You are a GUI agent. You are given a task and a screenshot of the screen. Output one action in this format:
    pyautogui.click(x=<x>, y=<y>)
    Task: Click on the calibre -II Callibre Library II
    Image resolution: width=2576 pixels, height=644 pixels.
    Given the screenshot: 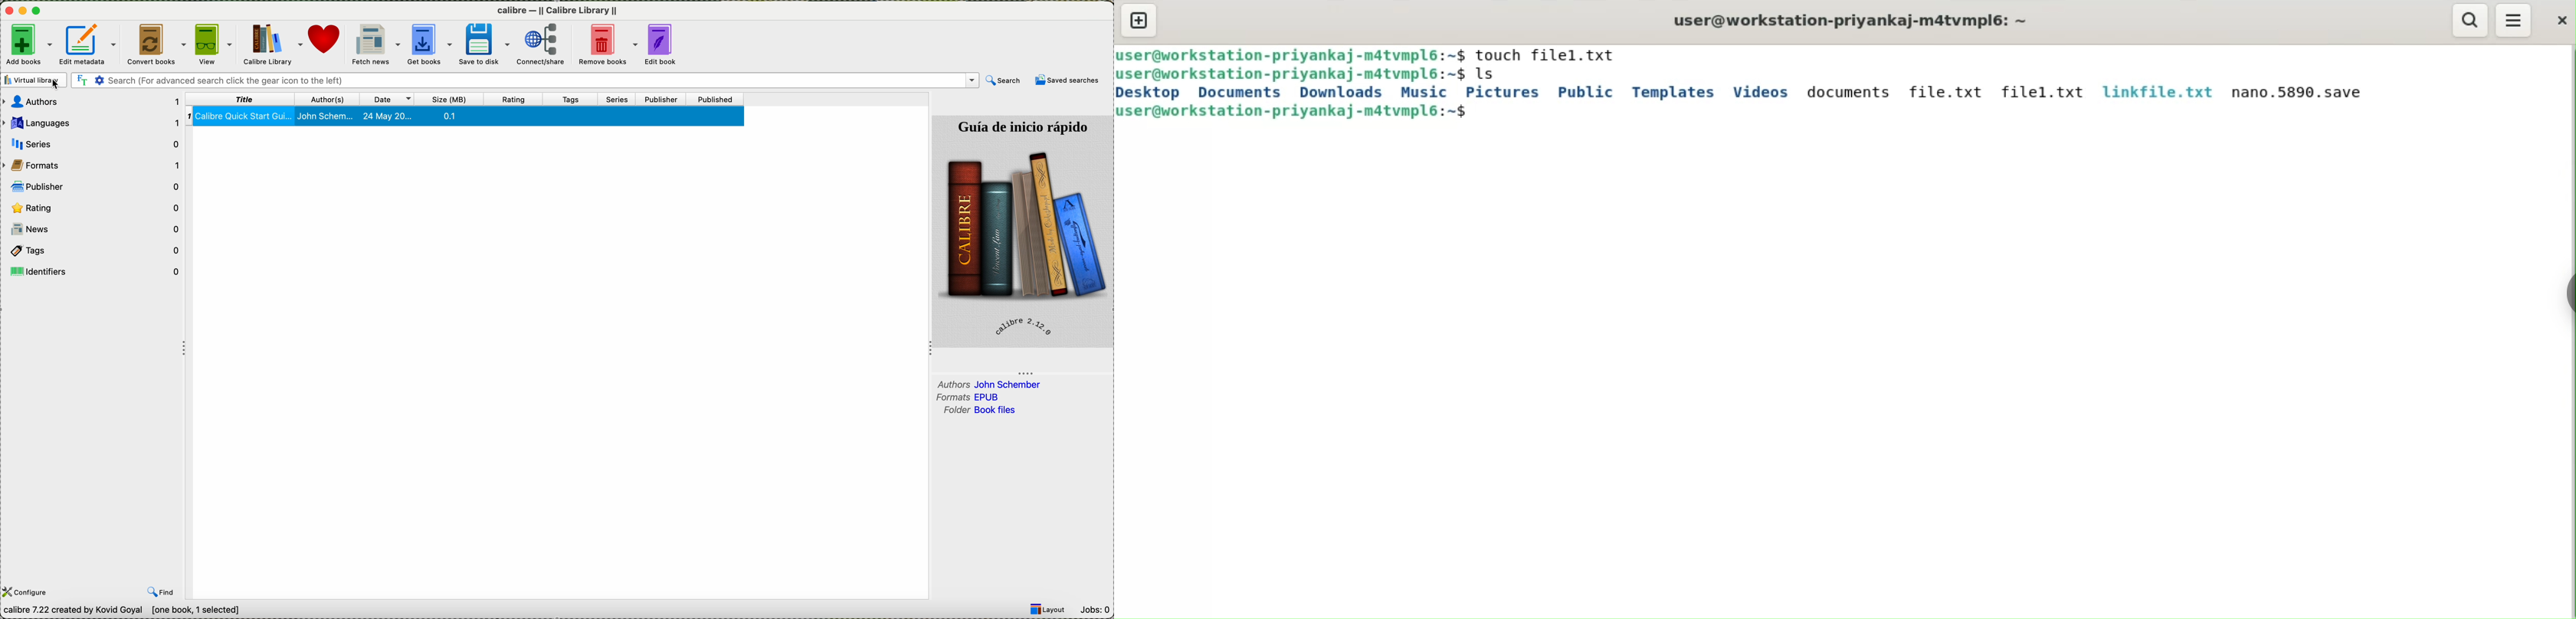 What is the action you would take?
    pyautogui.click(x=558, y=12)
    